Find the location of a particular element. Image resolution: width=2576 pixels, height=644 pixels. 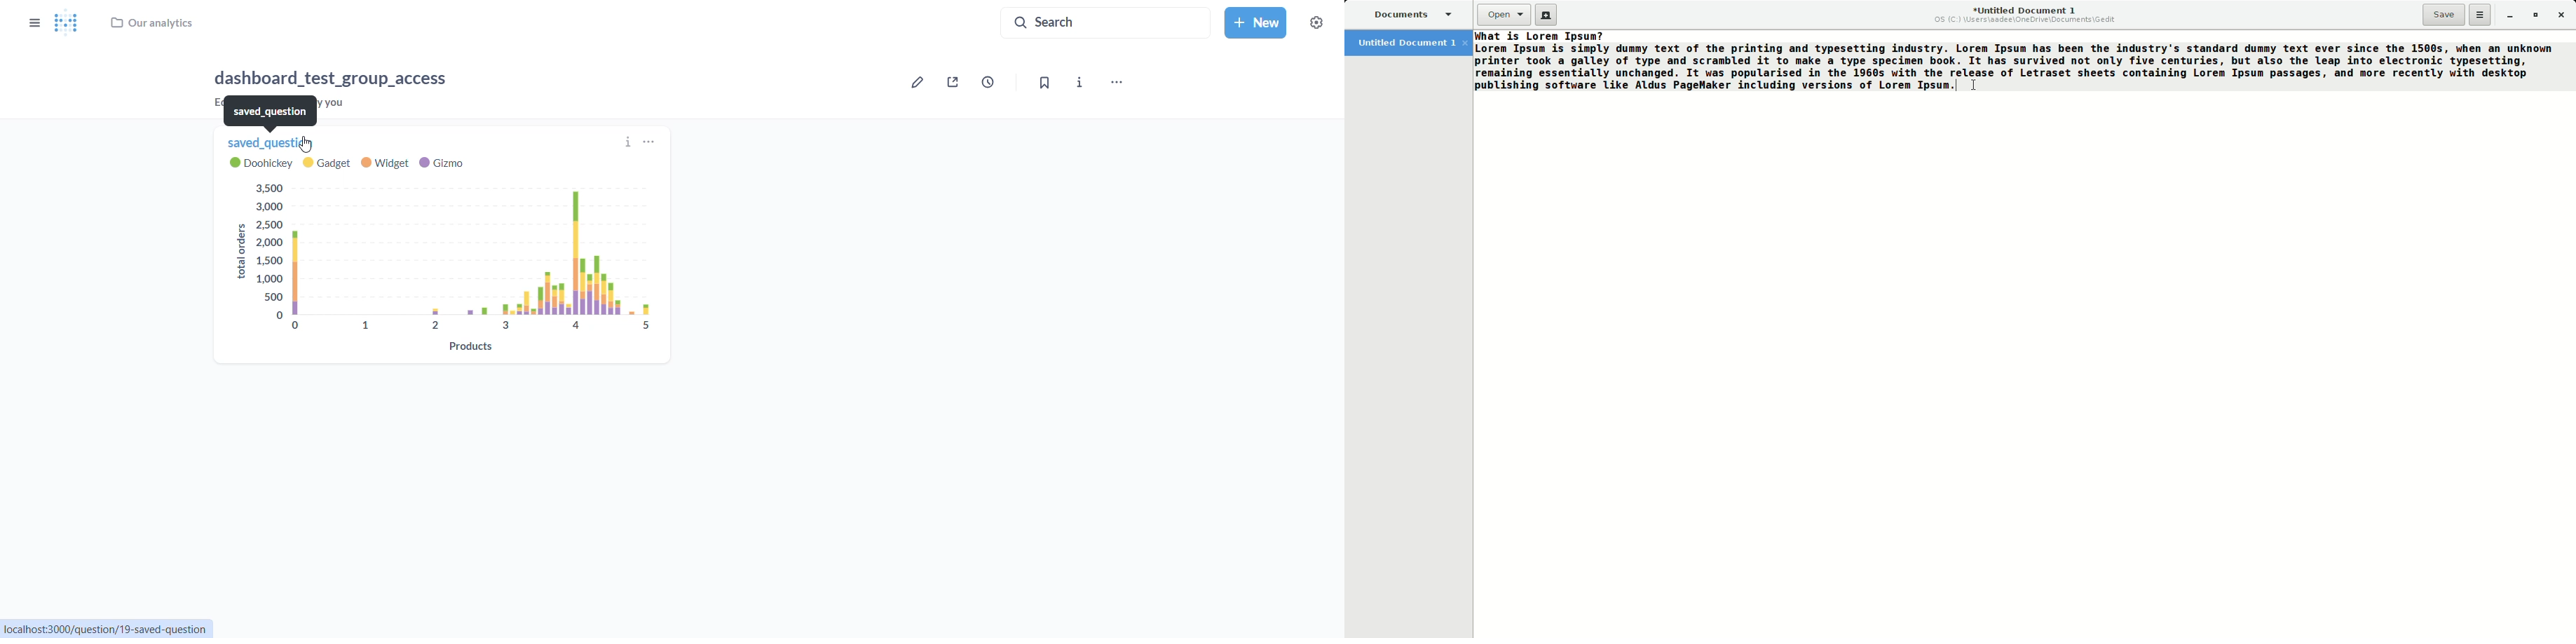

show/hide sidebar is located at coordinates (30, 22).